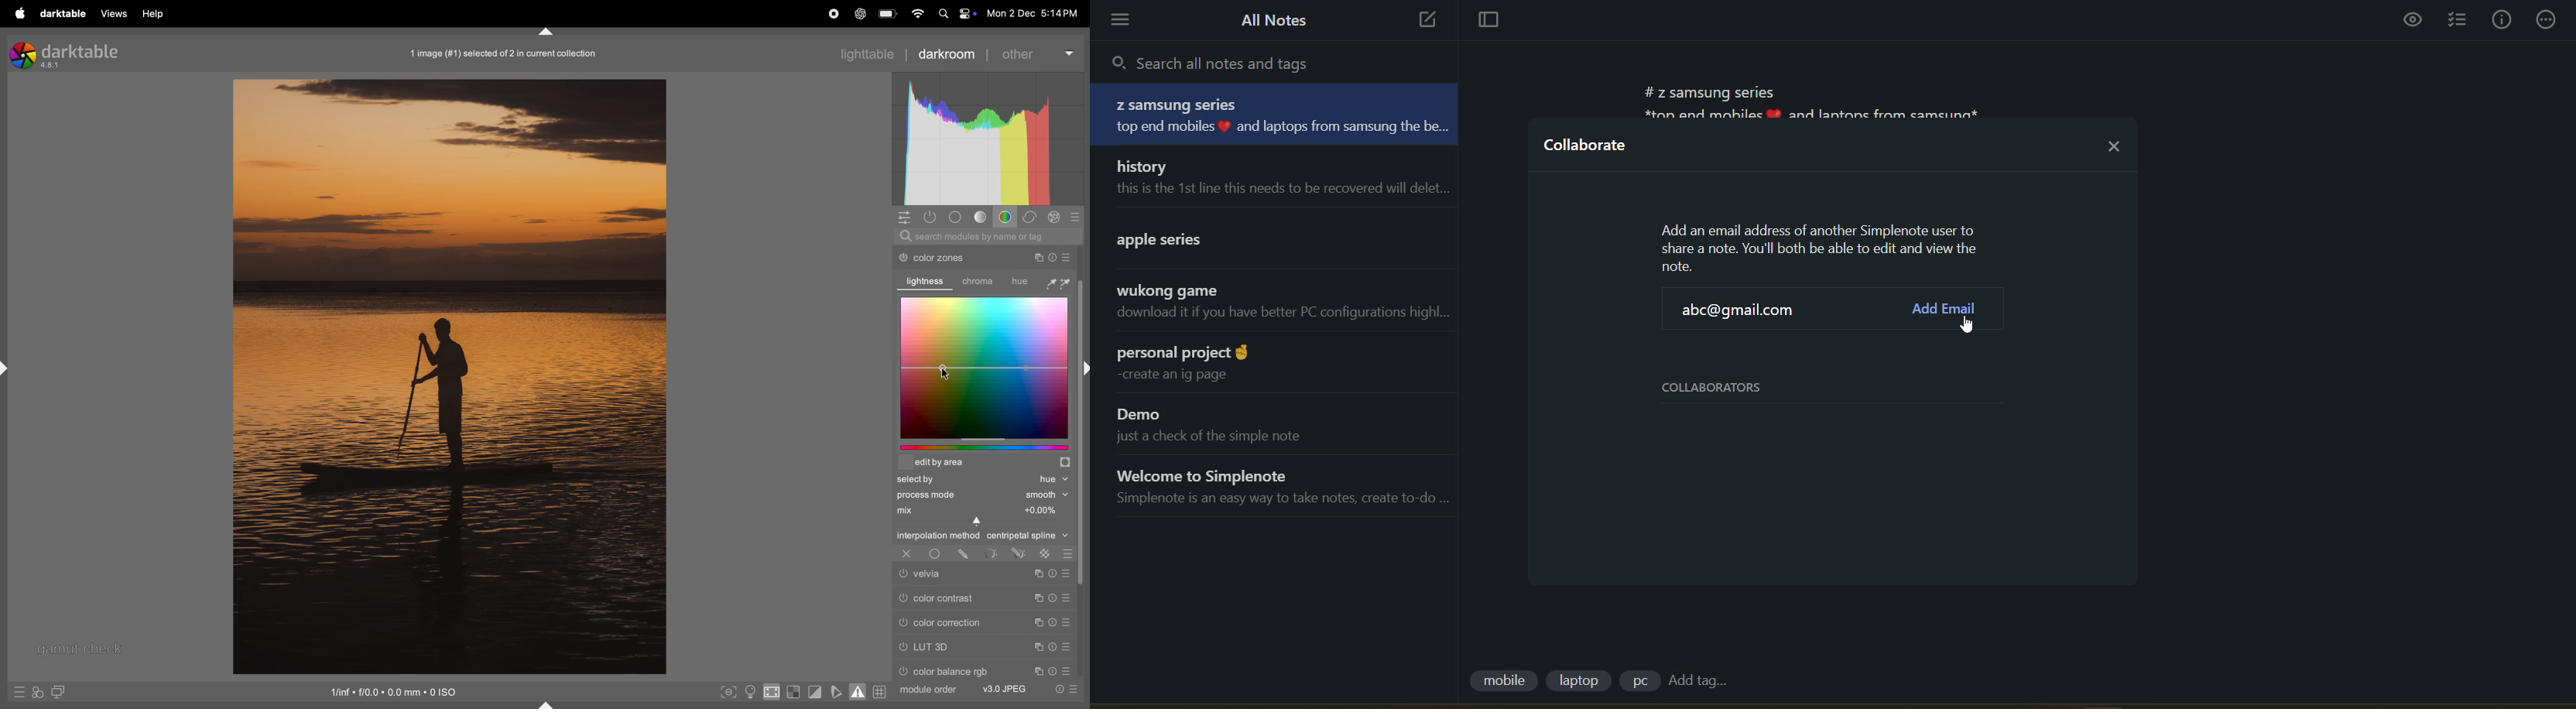  Describe the element at coordinates (1011, 13) in the screenshot. I see `Mon 2 Dec` at that location.